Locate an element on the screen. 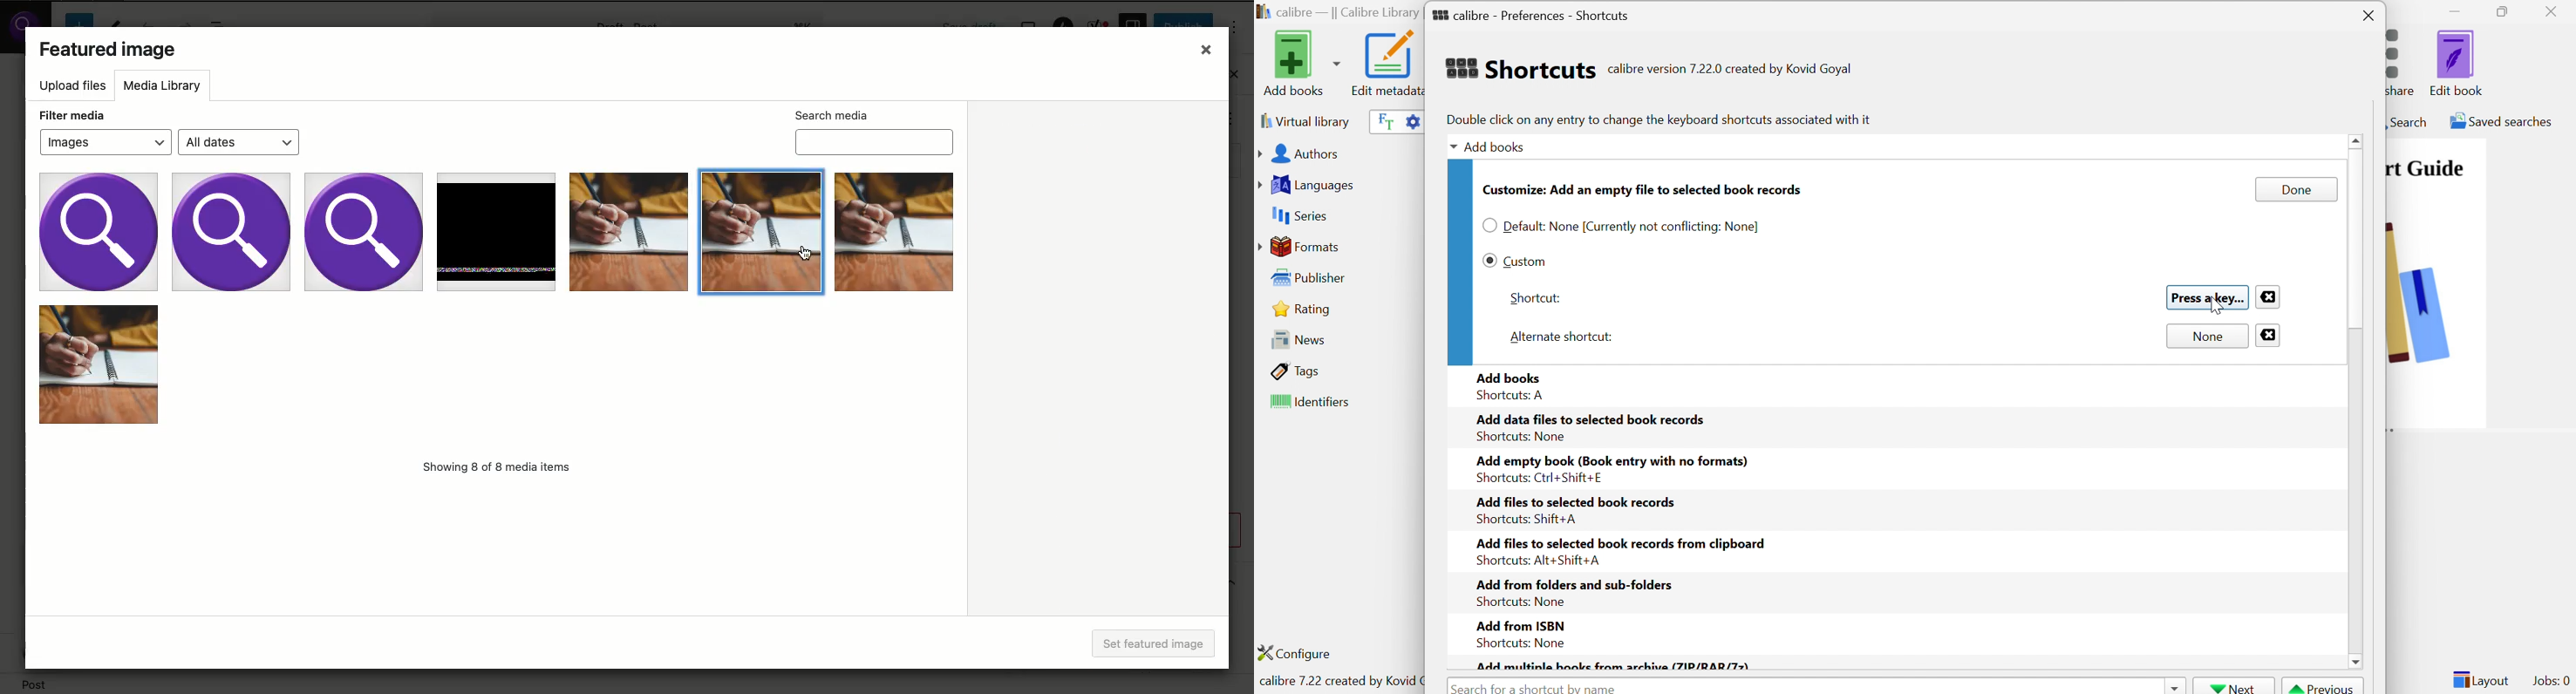  Add data files to selected book records is located at coordinates (1592, 419).